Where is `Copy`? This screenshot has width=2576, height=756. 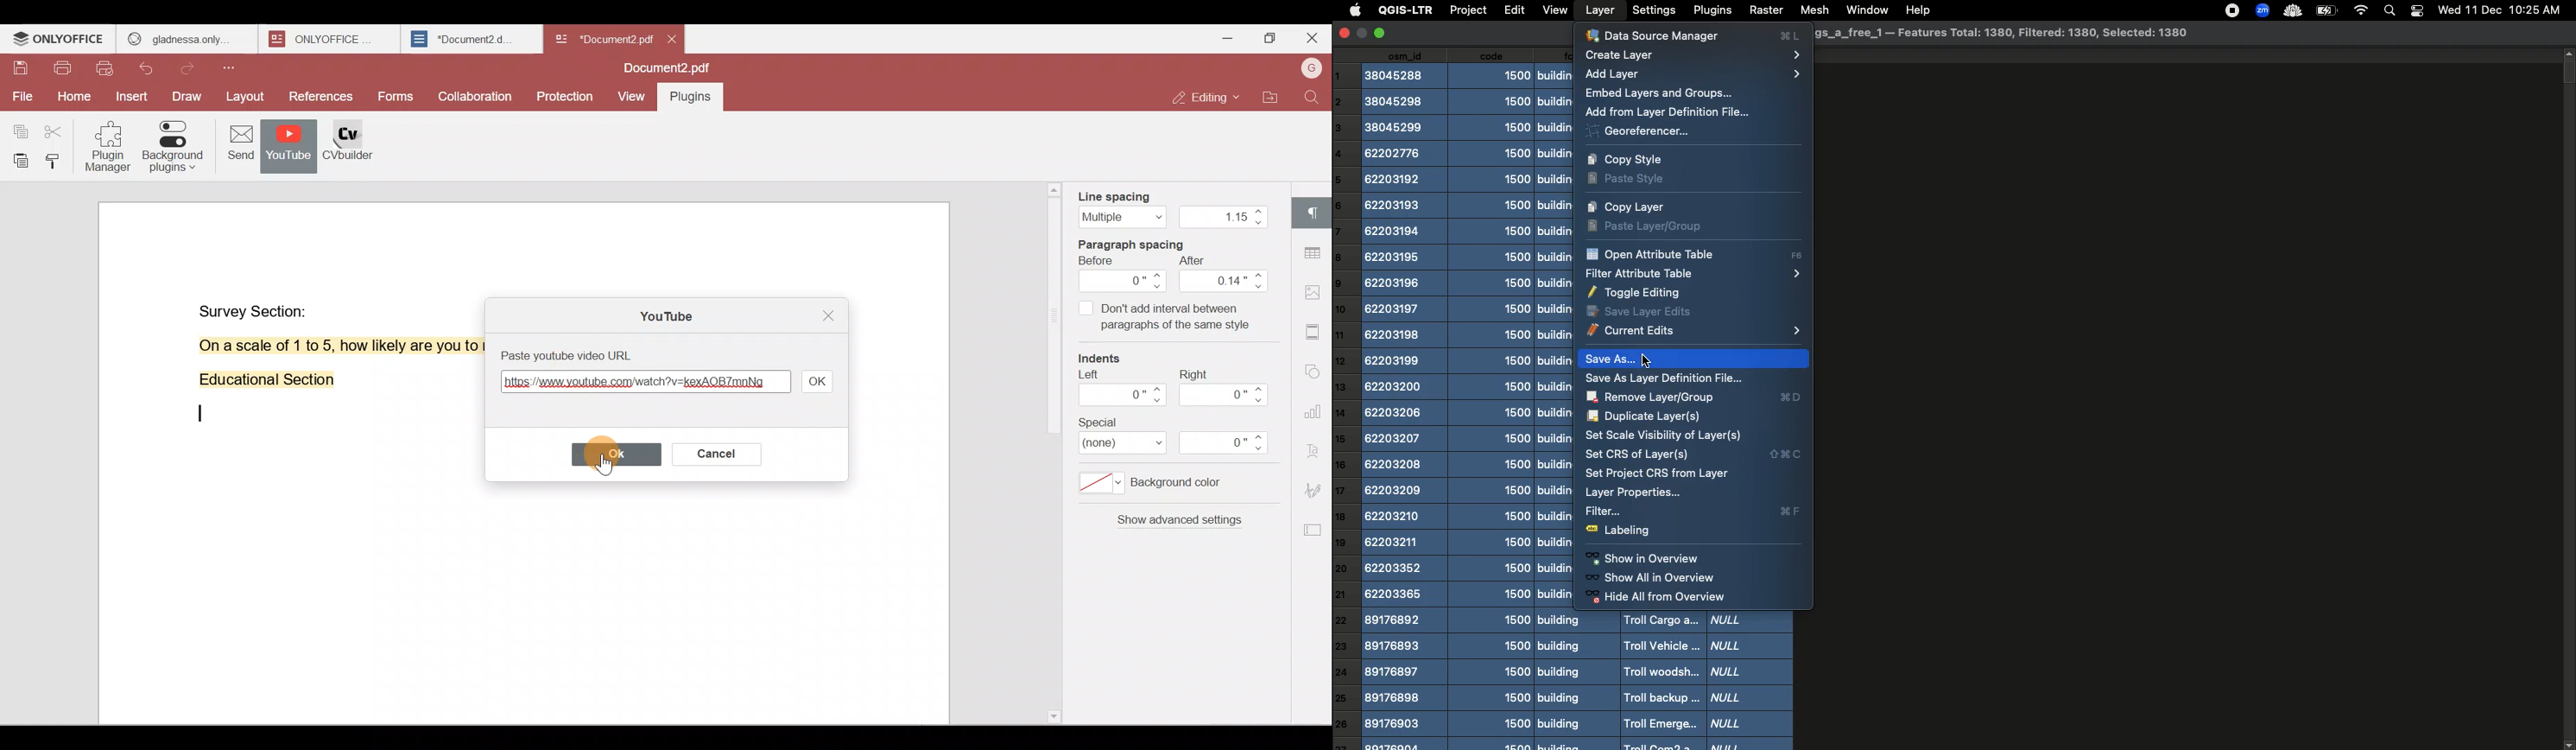
Copy is located at coordinates (19, 126).